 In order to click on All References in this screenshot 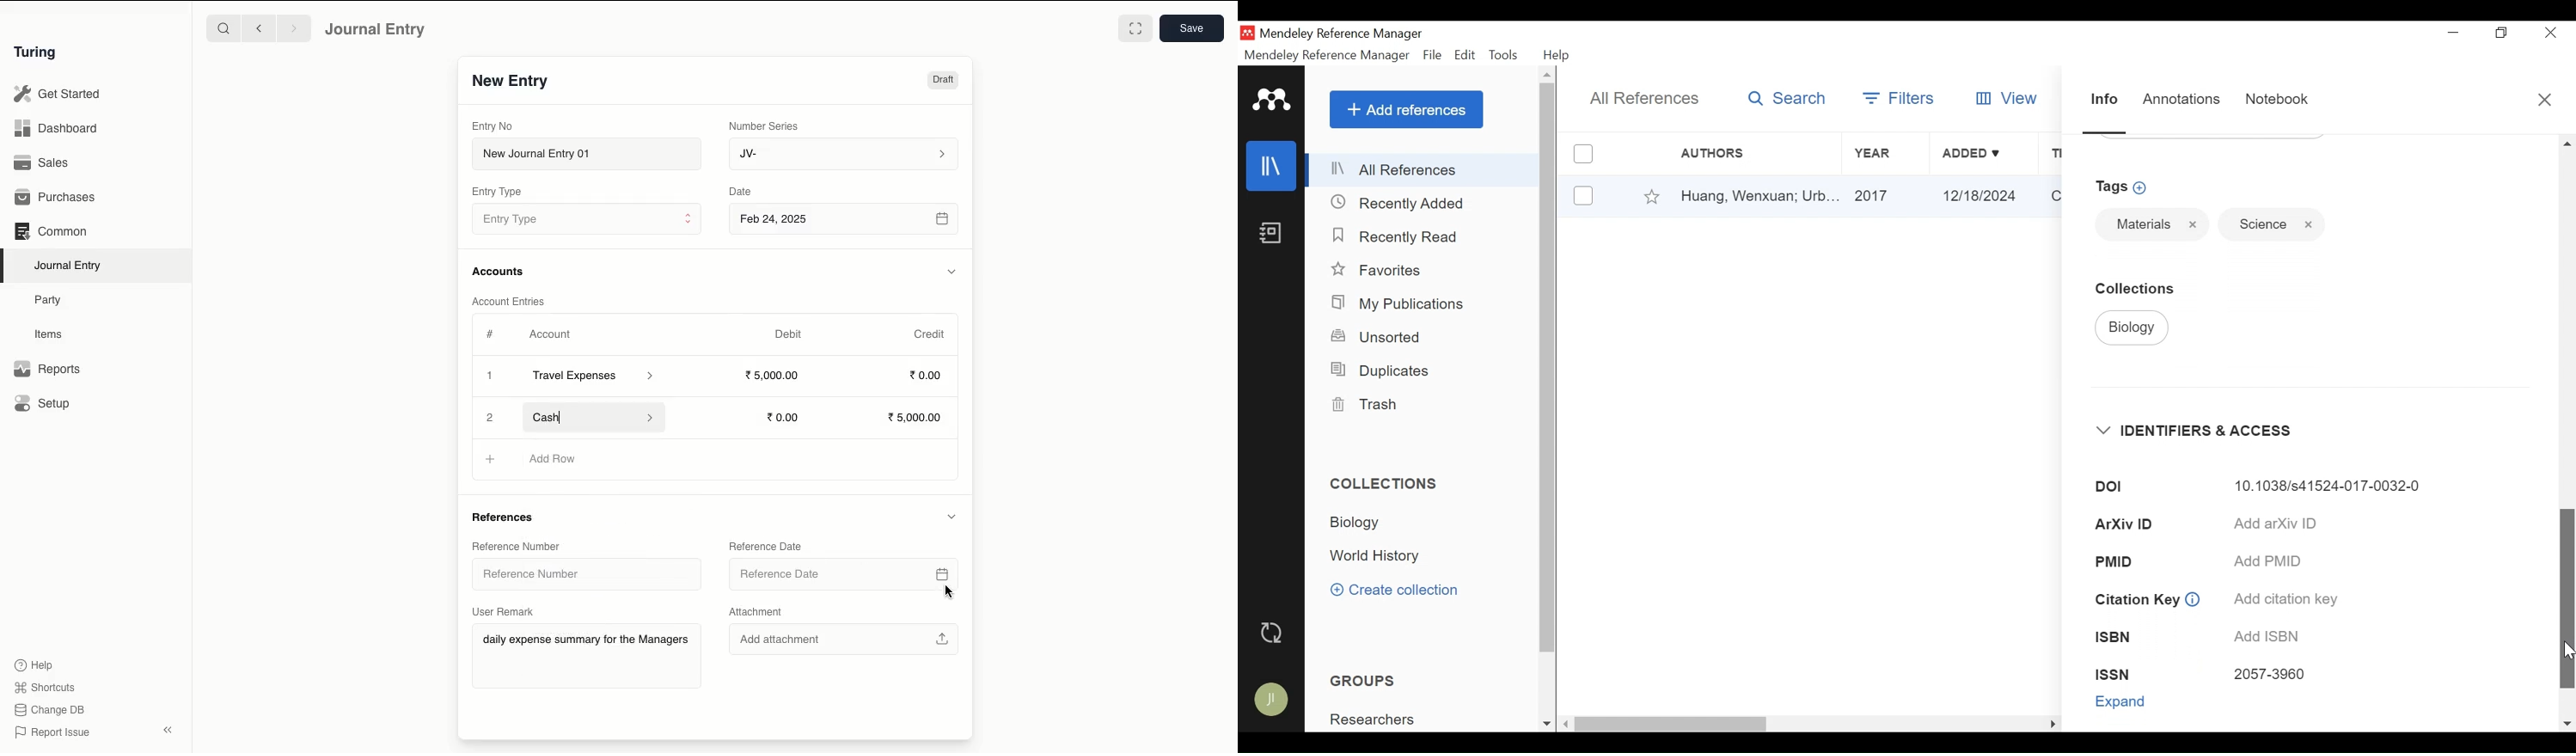, I will do `click(1646, 100)`.